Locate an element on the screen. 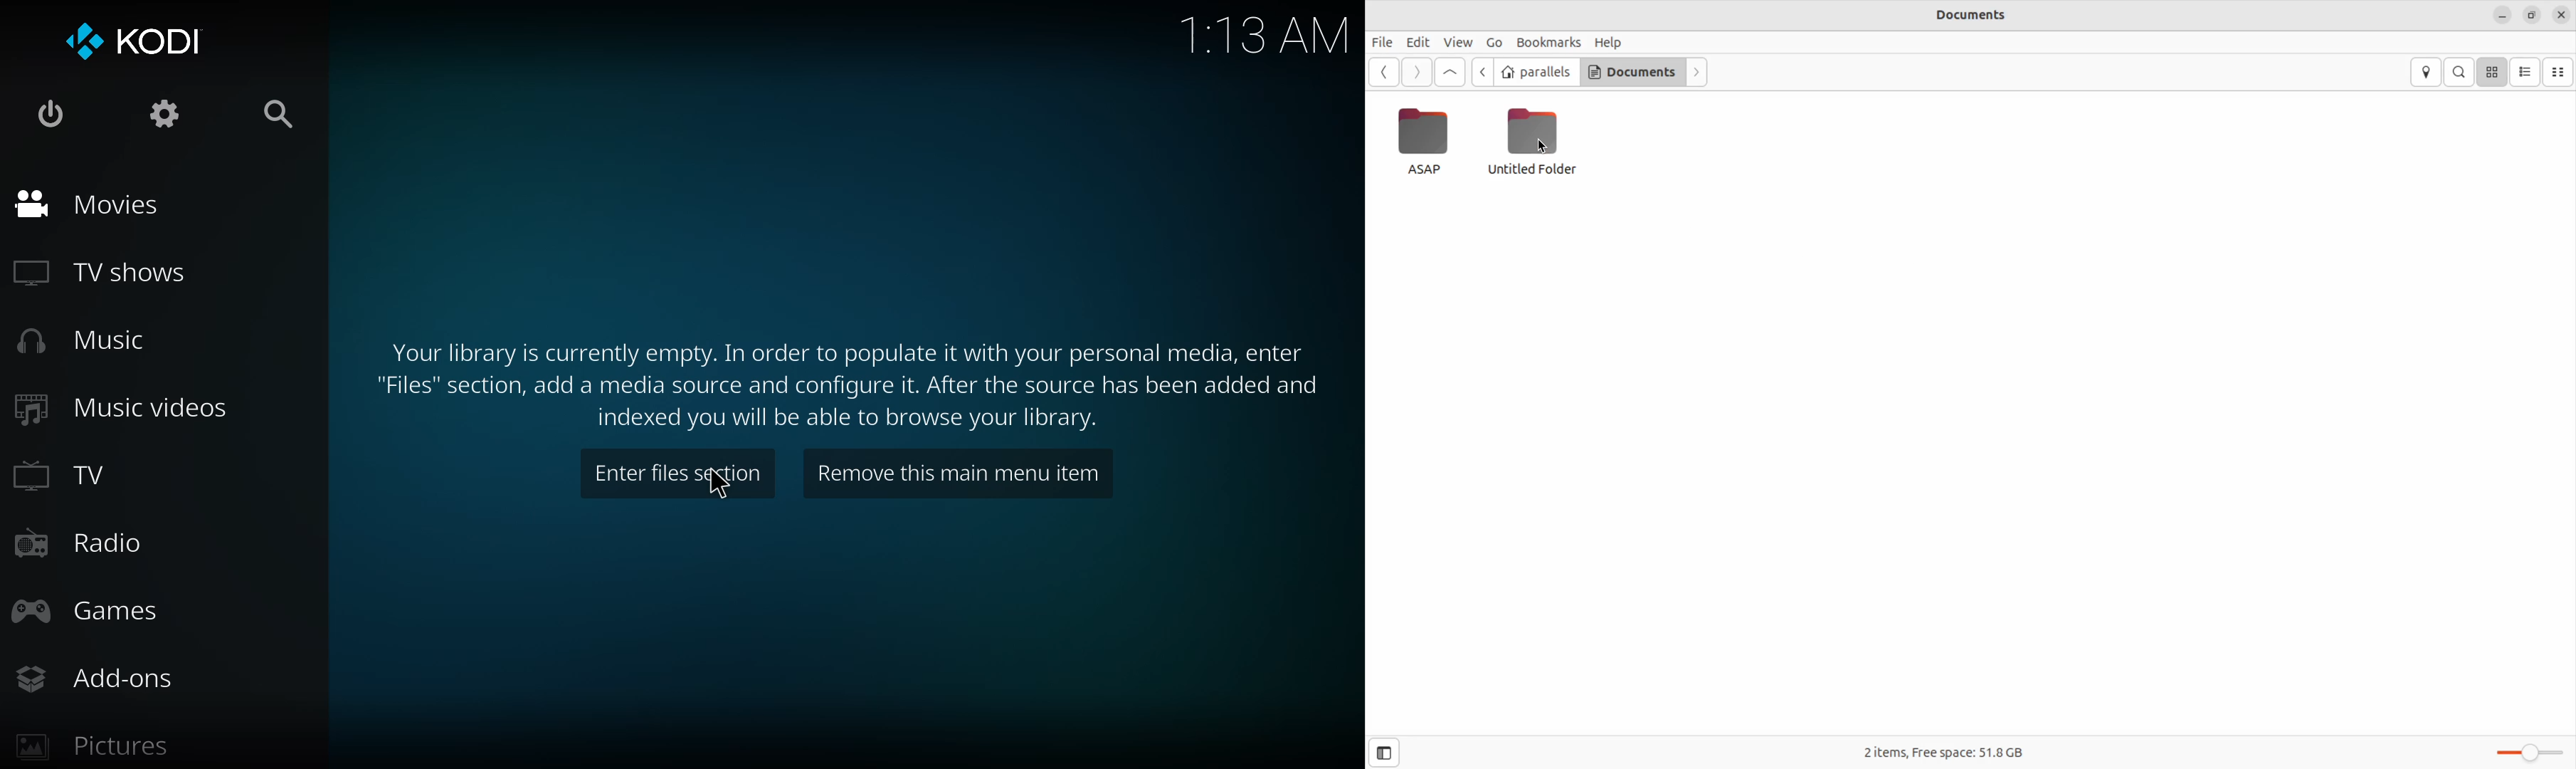  music is located at coordinates (92, 339).